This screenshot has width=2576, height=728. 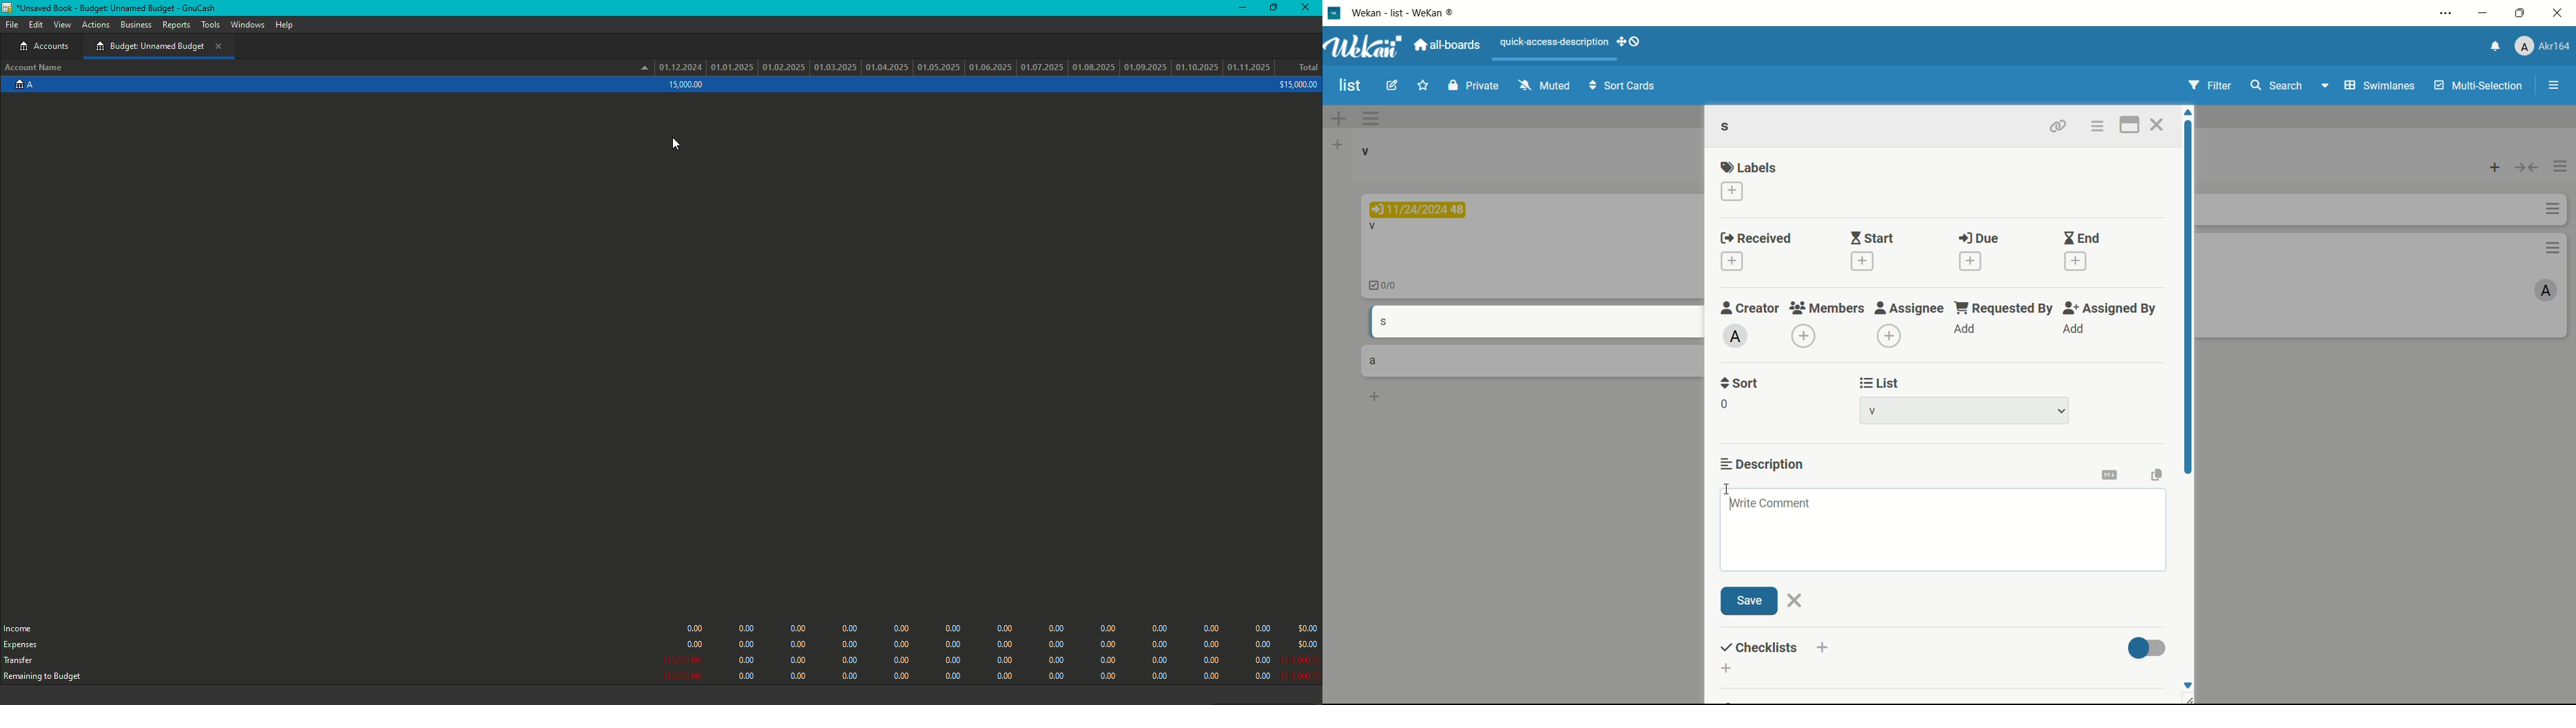 What do you see at coordinates (2113, 309) in the screenshot?
I see `assigned by` at bounding box center [2113, 309].